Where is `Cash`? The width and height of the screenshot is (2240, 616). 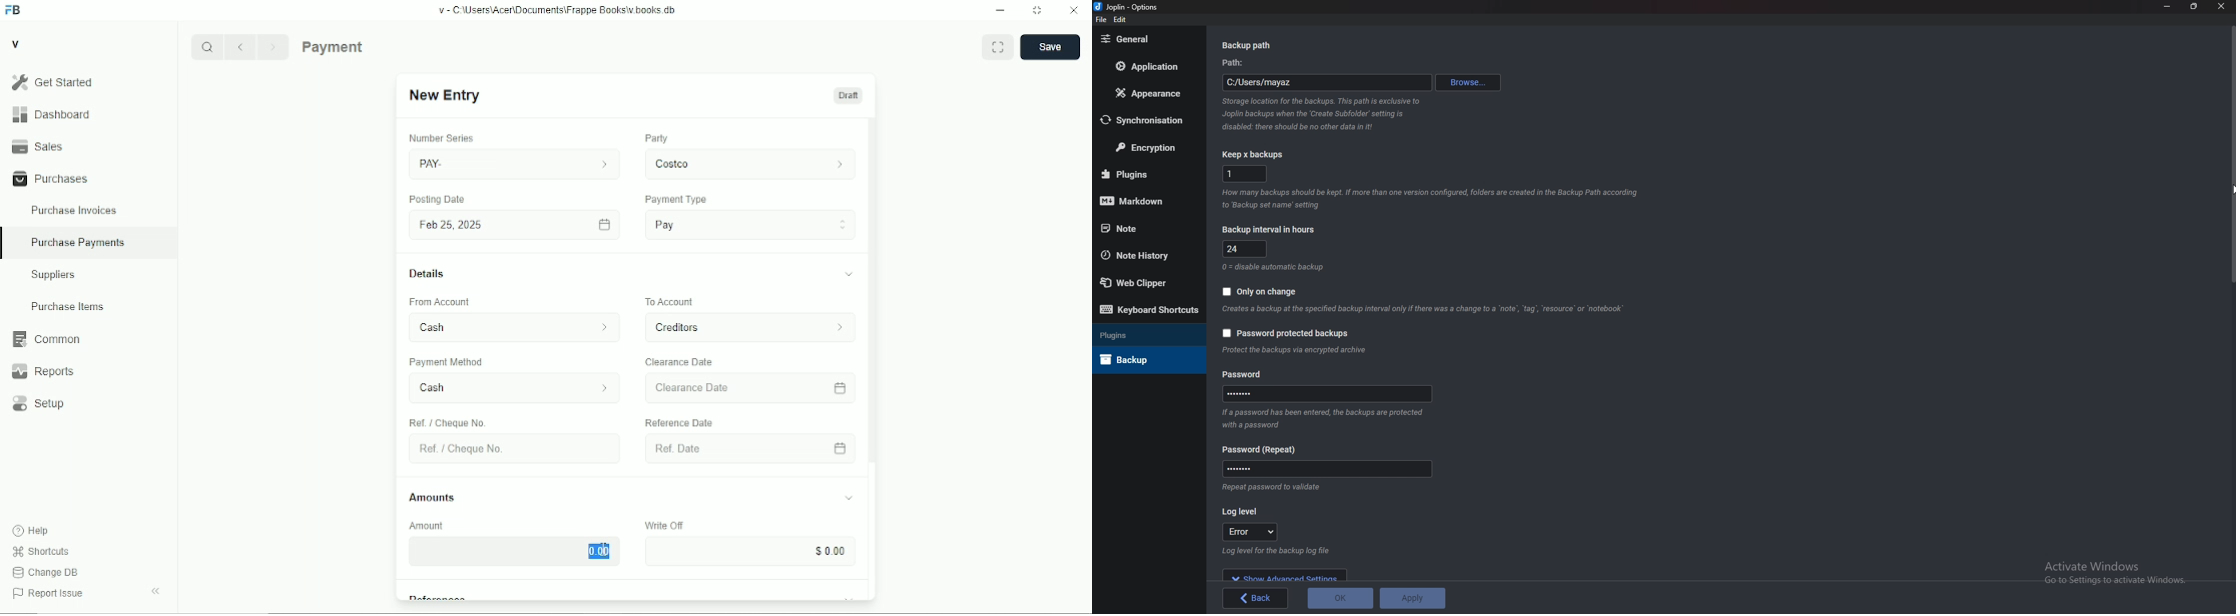 Cash is located at coordinates (505, 389).